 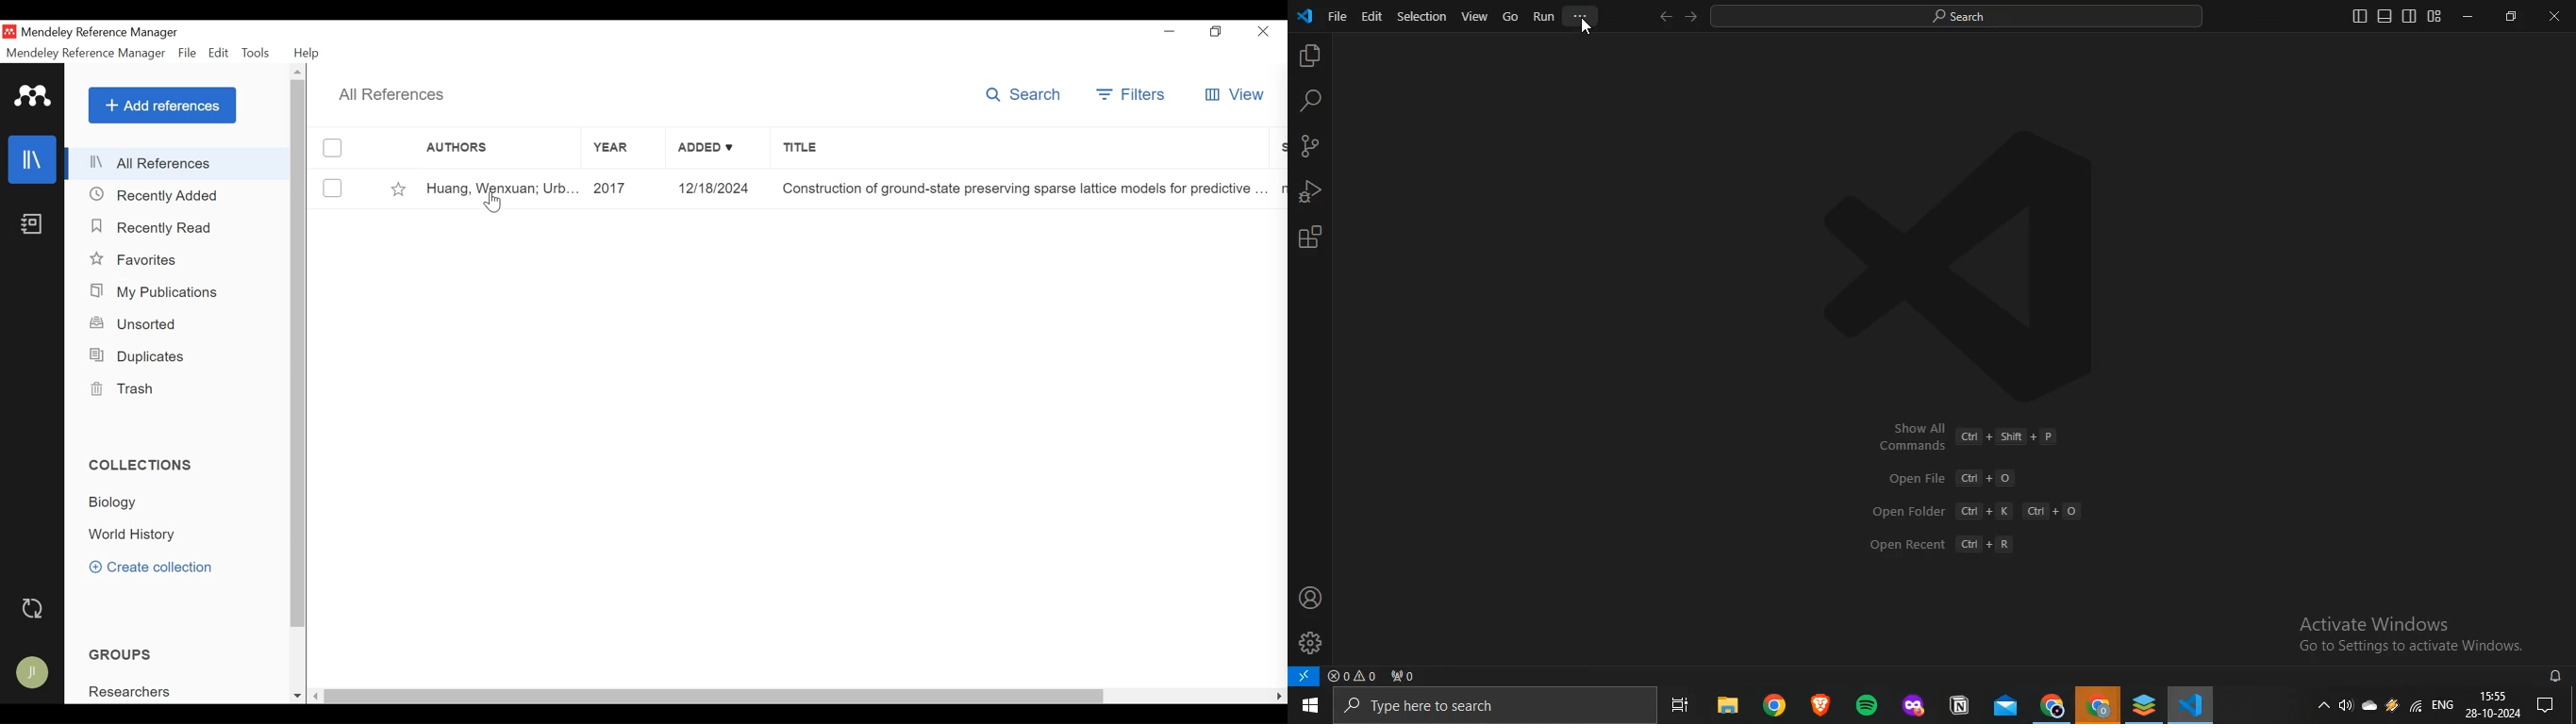 I want to click on source control, so click(x=1307, y=147).